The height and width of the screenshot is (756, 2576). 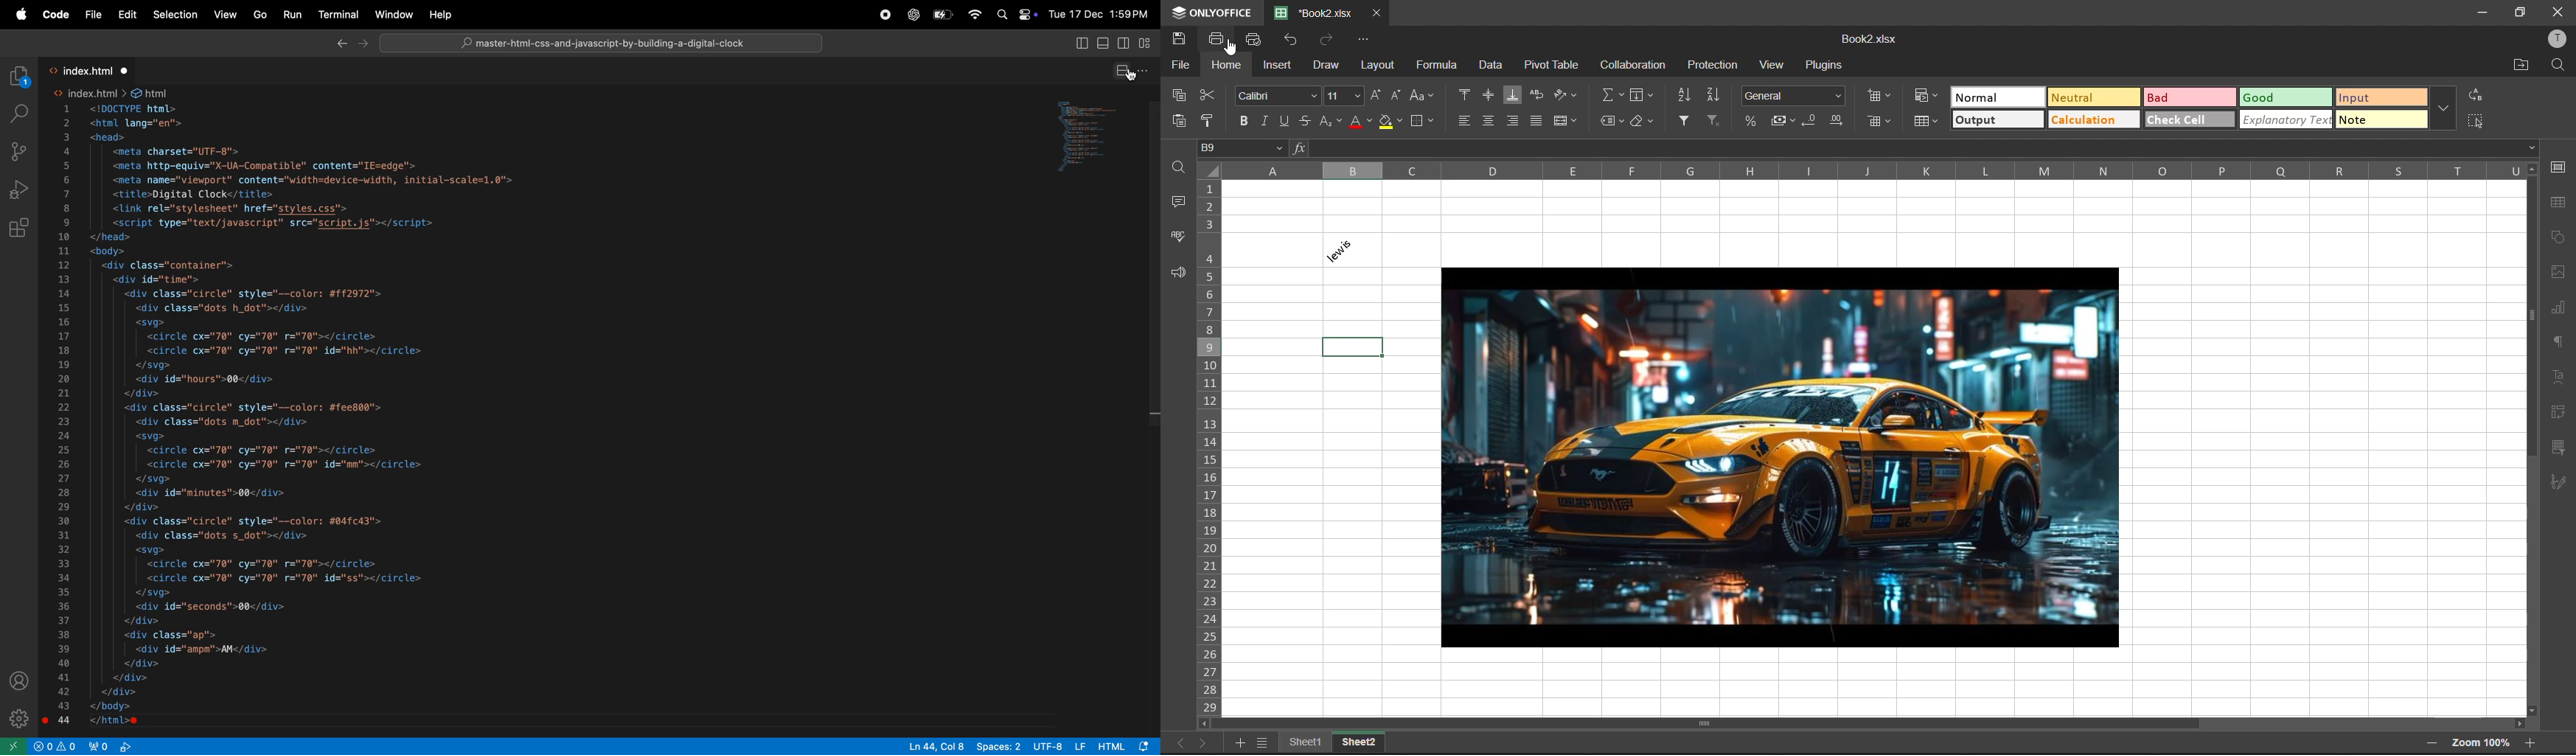 What do you see at coordinates (1380, 66) in the screenshot?
I see `layout` at bounding box center [1380, 66].